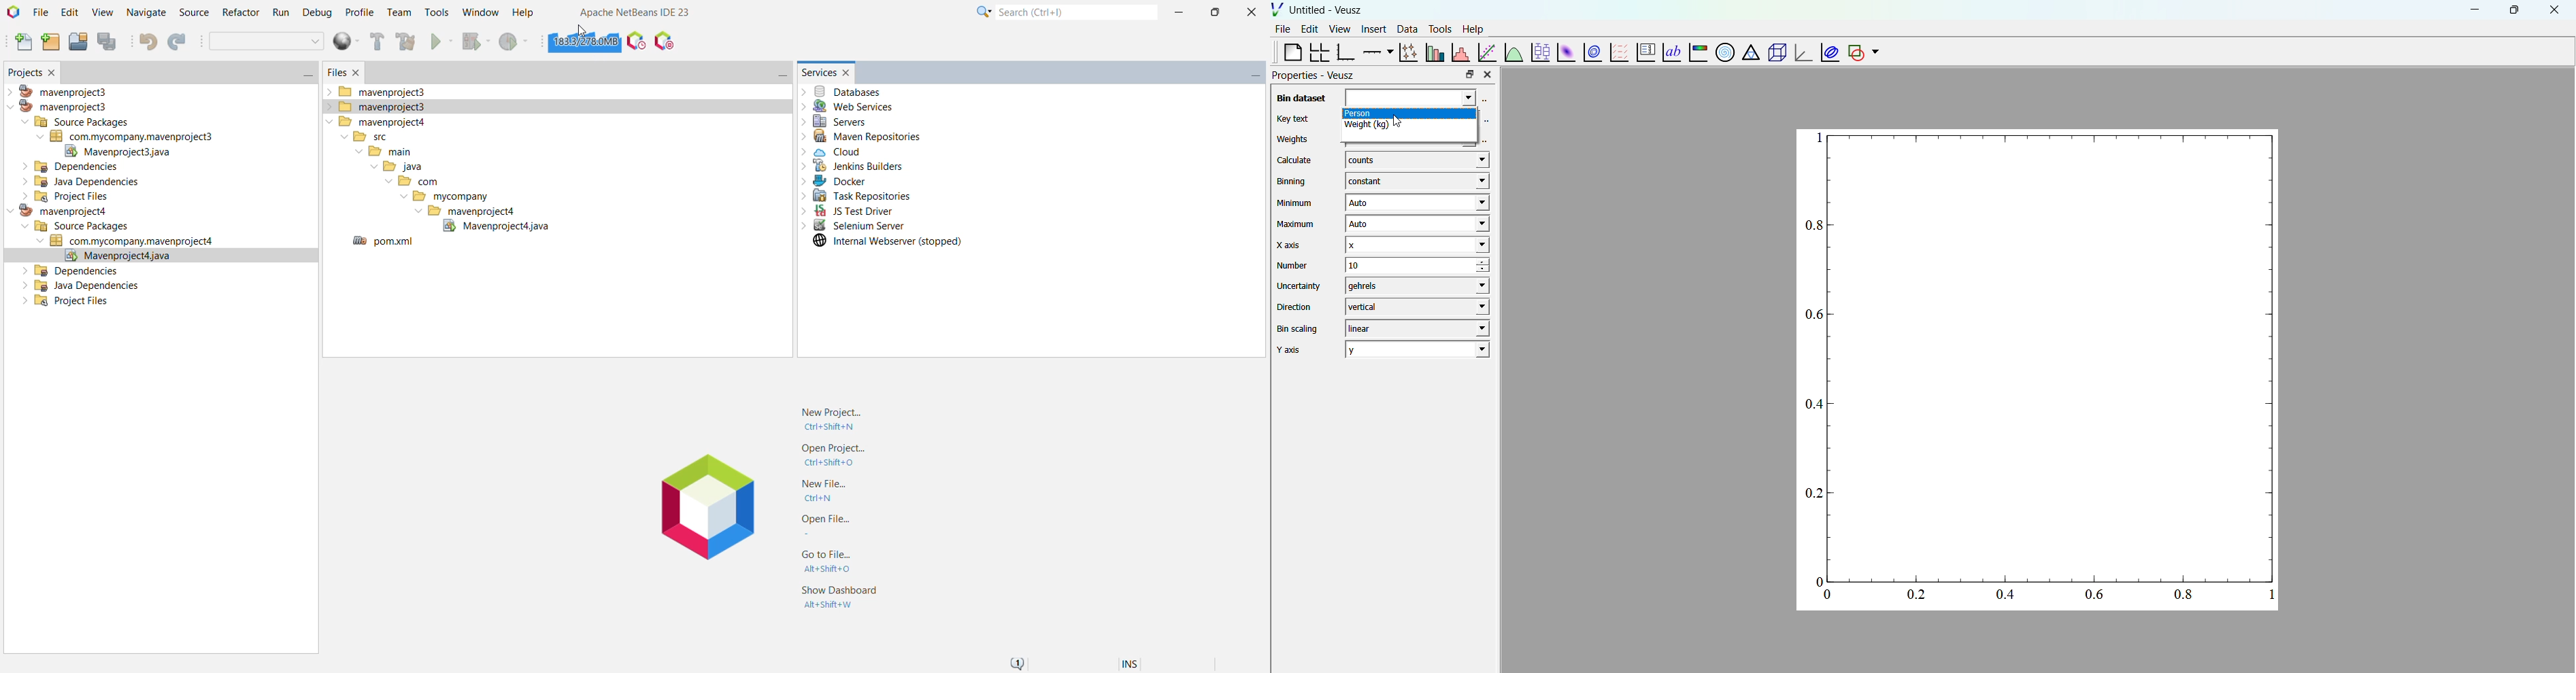  What do you see at coordinates (1292, 118) in the screenshot?
I see `Key text` at bounding box center [1292, 118].